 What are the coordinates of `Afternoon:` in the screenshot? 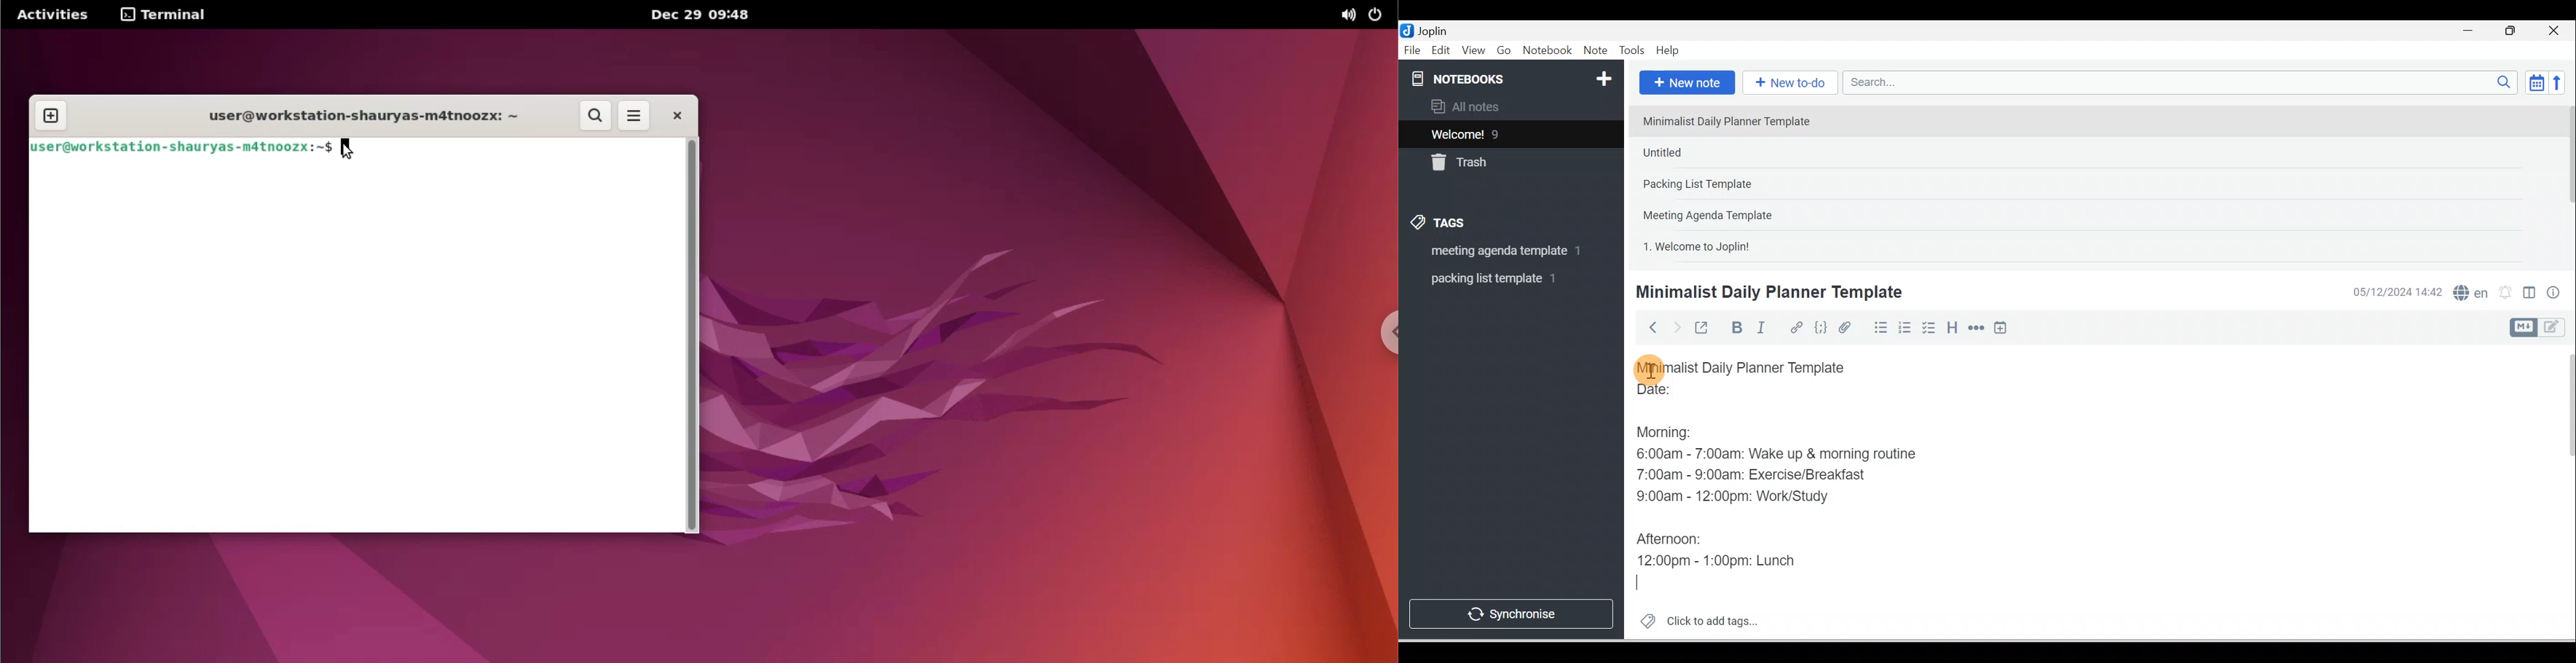 It's located at (1673, 537).